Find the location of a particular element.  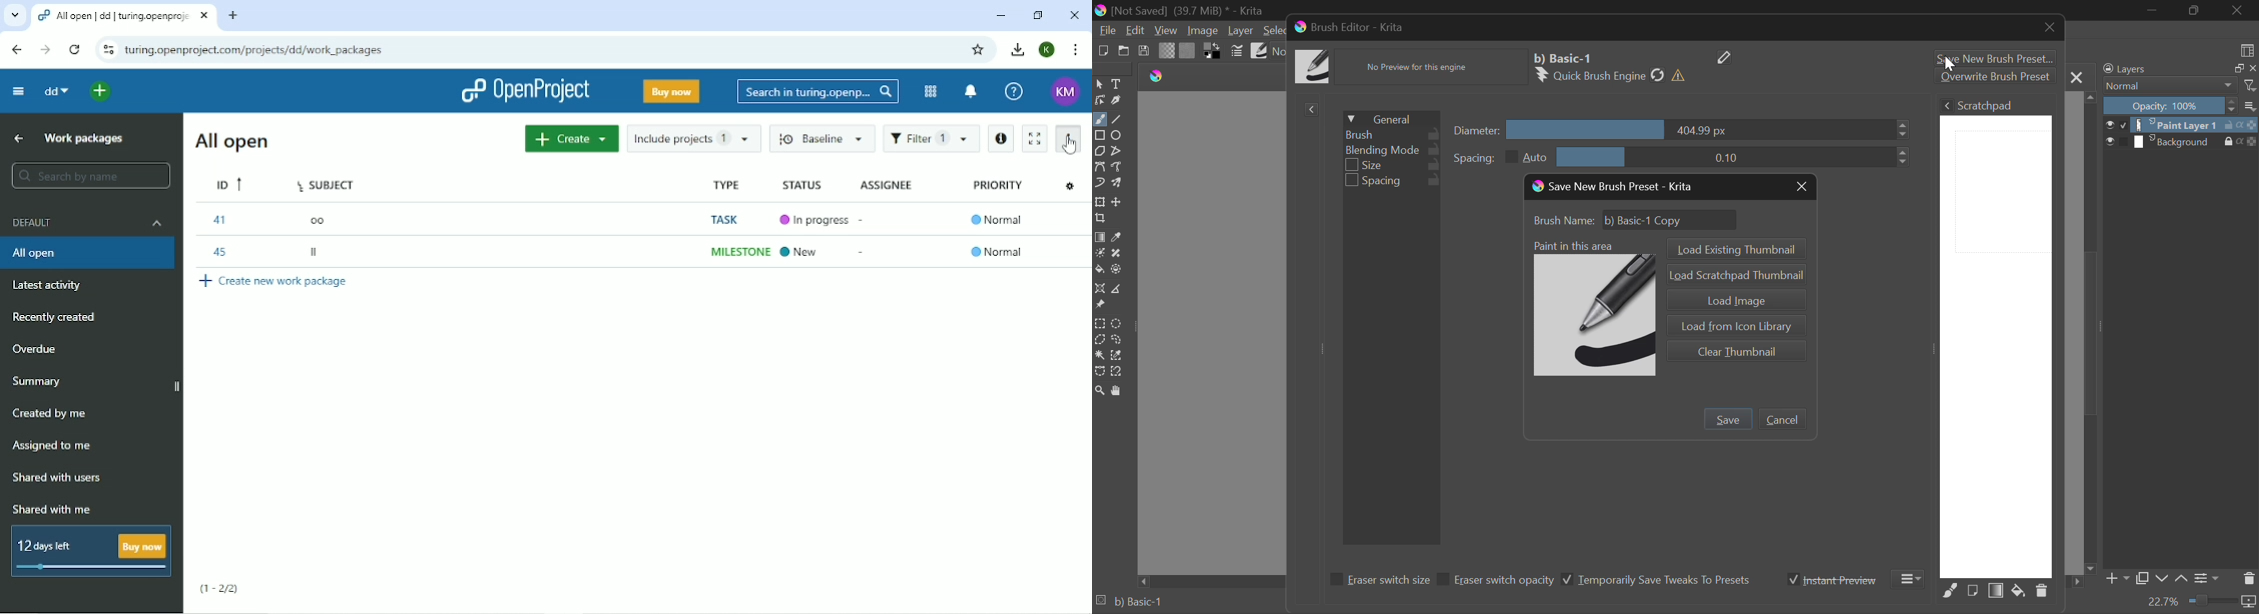

Zoom is located at coordinates (1099, 390).